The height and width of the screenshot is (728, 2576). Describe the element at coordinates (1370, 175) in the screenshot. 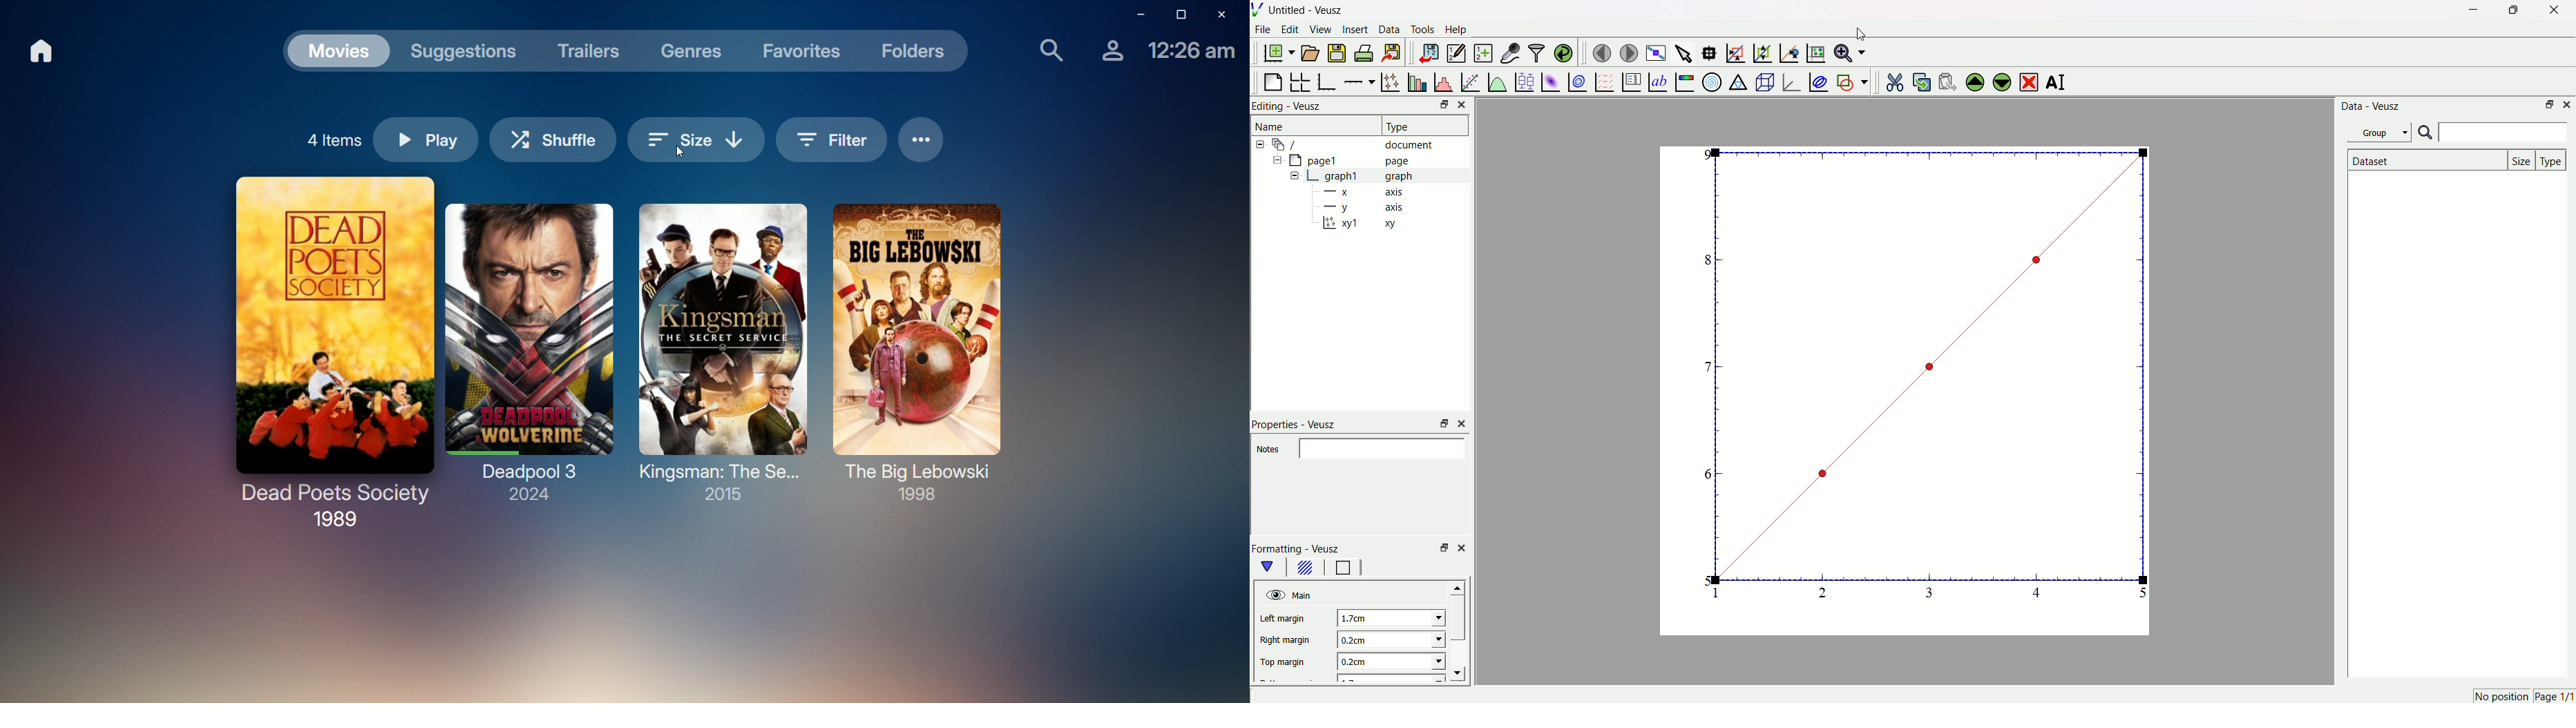

I see `graph1 graph` at that location.